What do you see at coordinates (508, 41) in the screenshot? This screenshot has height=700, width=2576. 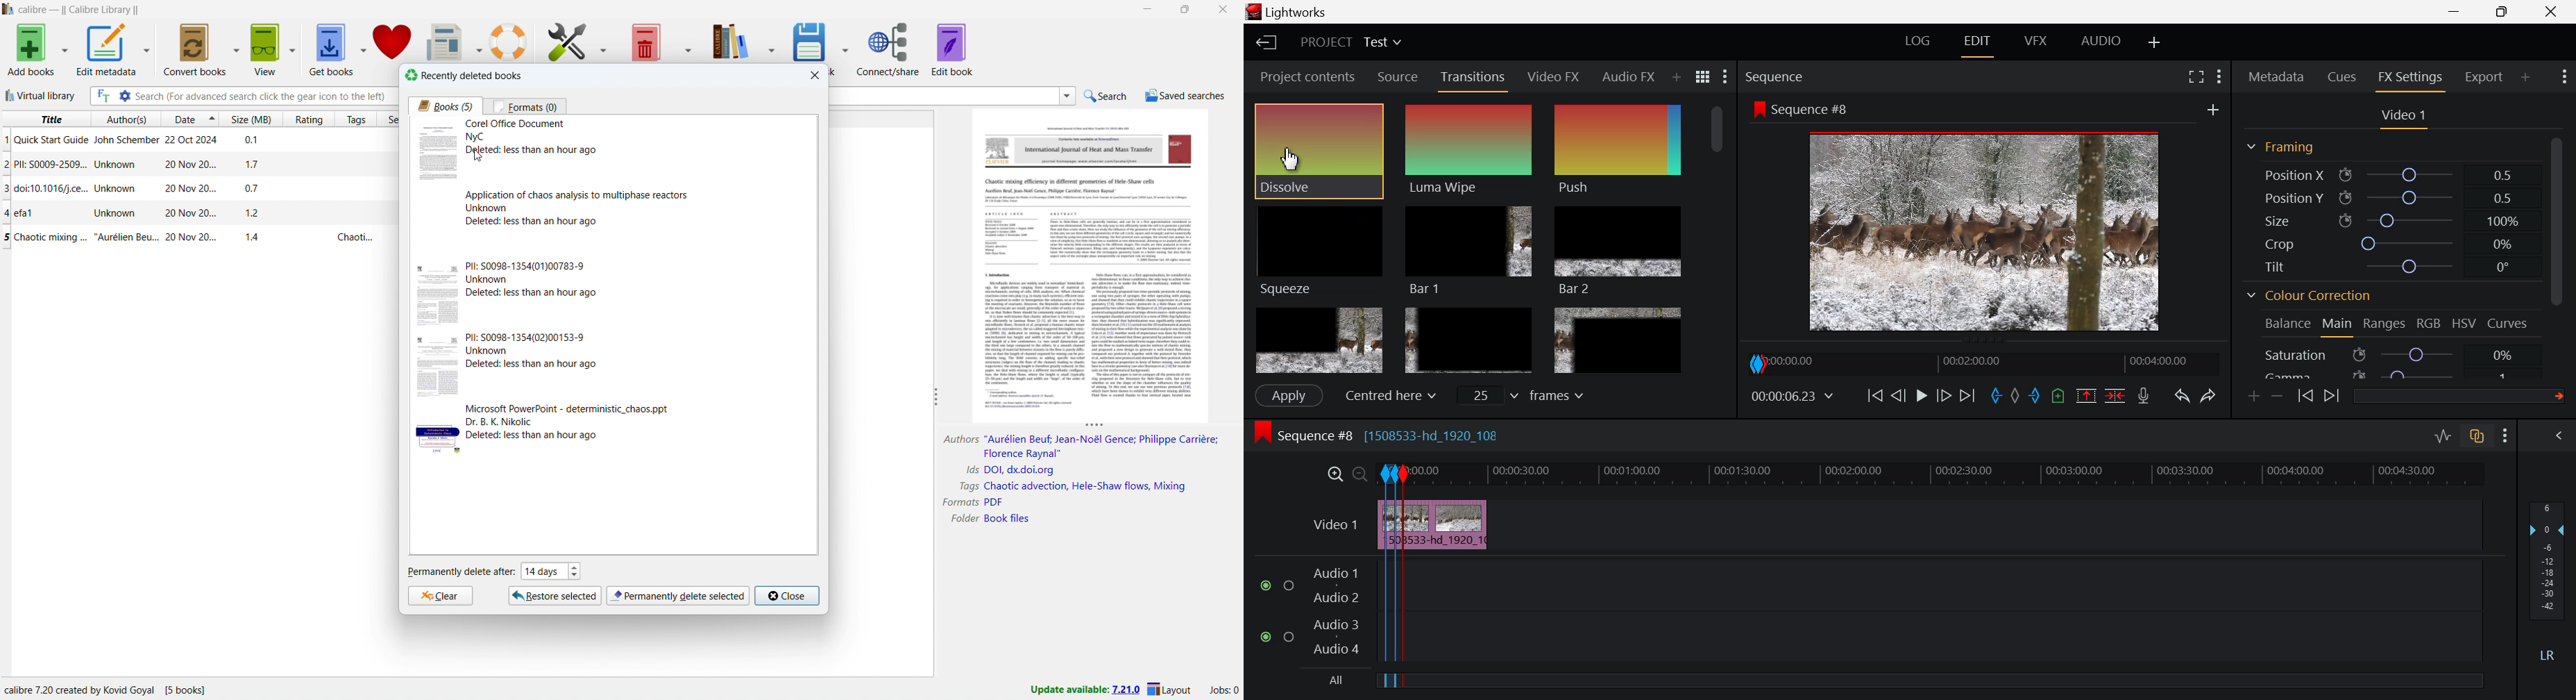 I see `help` at bounding box center [508, 41].